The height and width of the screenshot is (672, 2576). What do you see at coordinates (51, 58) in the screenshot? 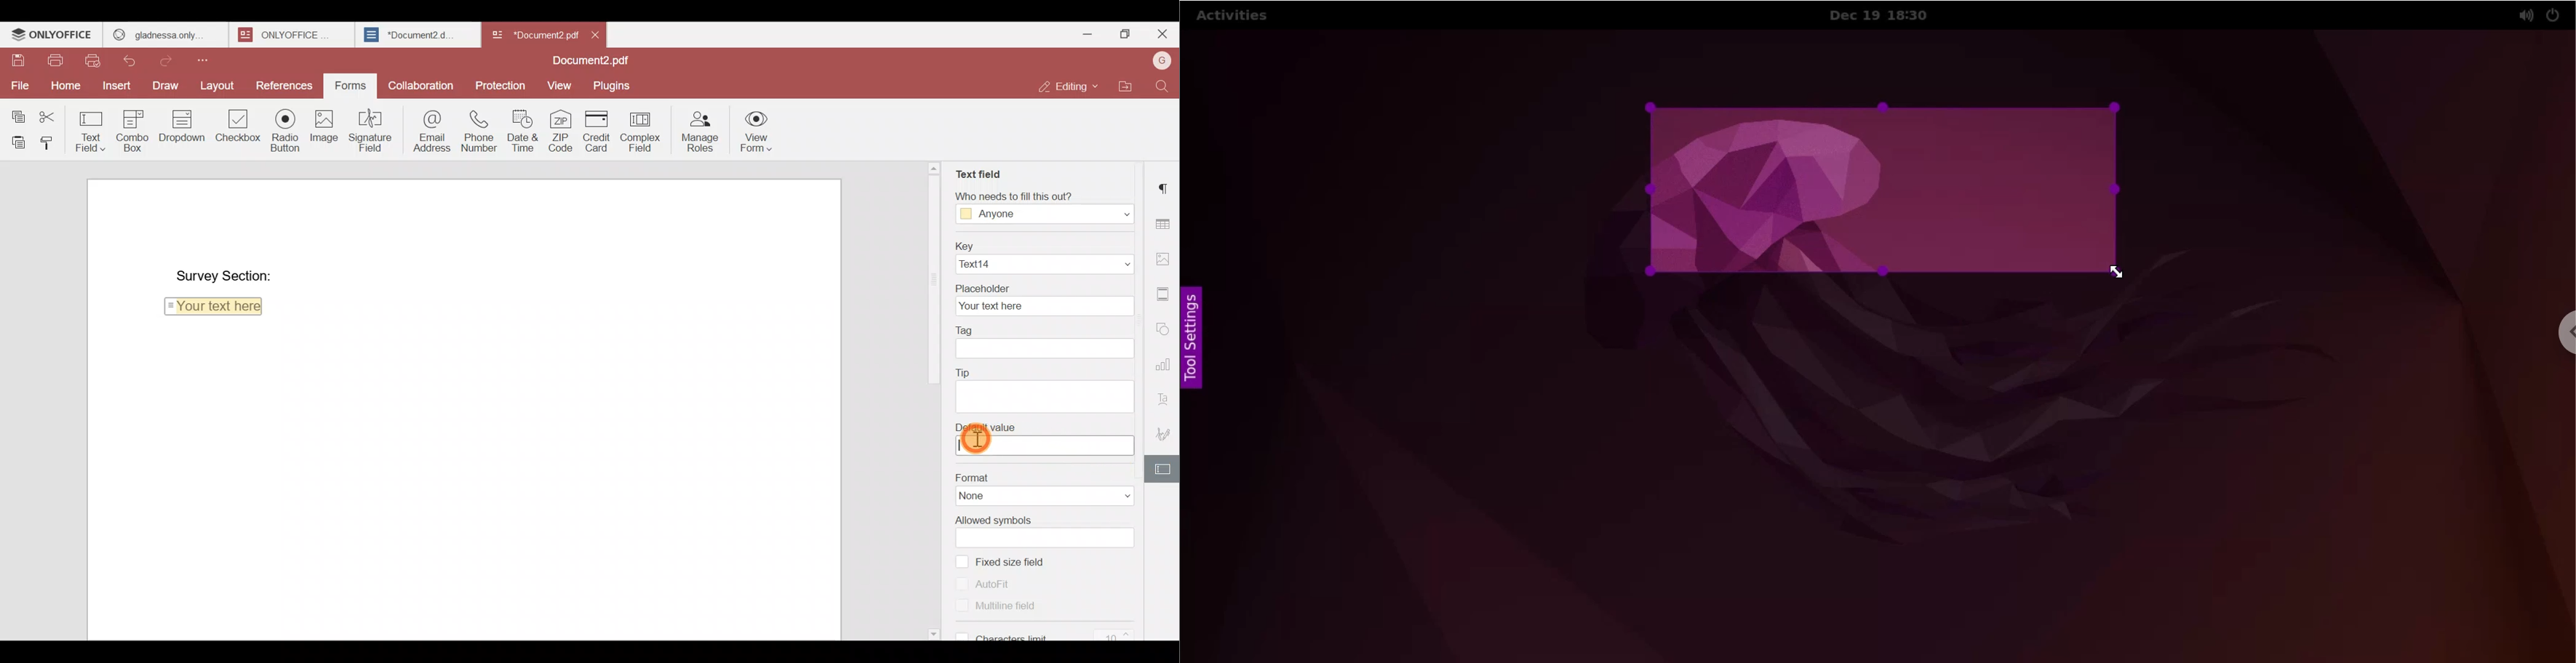
I see `Print file` at bounding box center [51, 58].